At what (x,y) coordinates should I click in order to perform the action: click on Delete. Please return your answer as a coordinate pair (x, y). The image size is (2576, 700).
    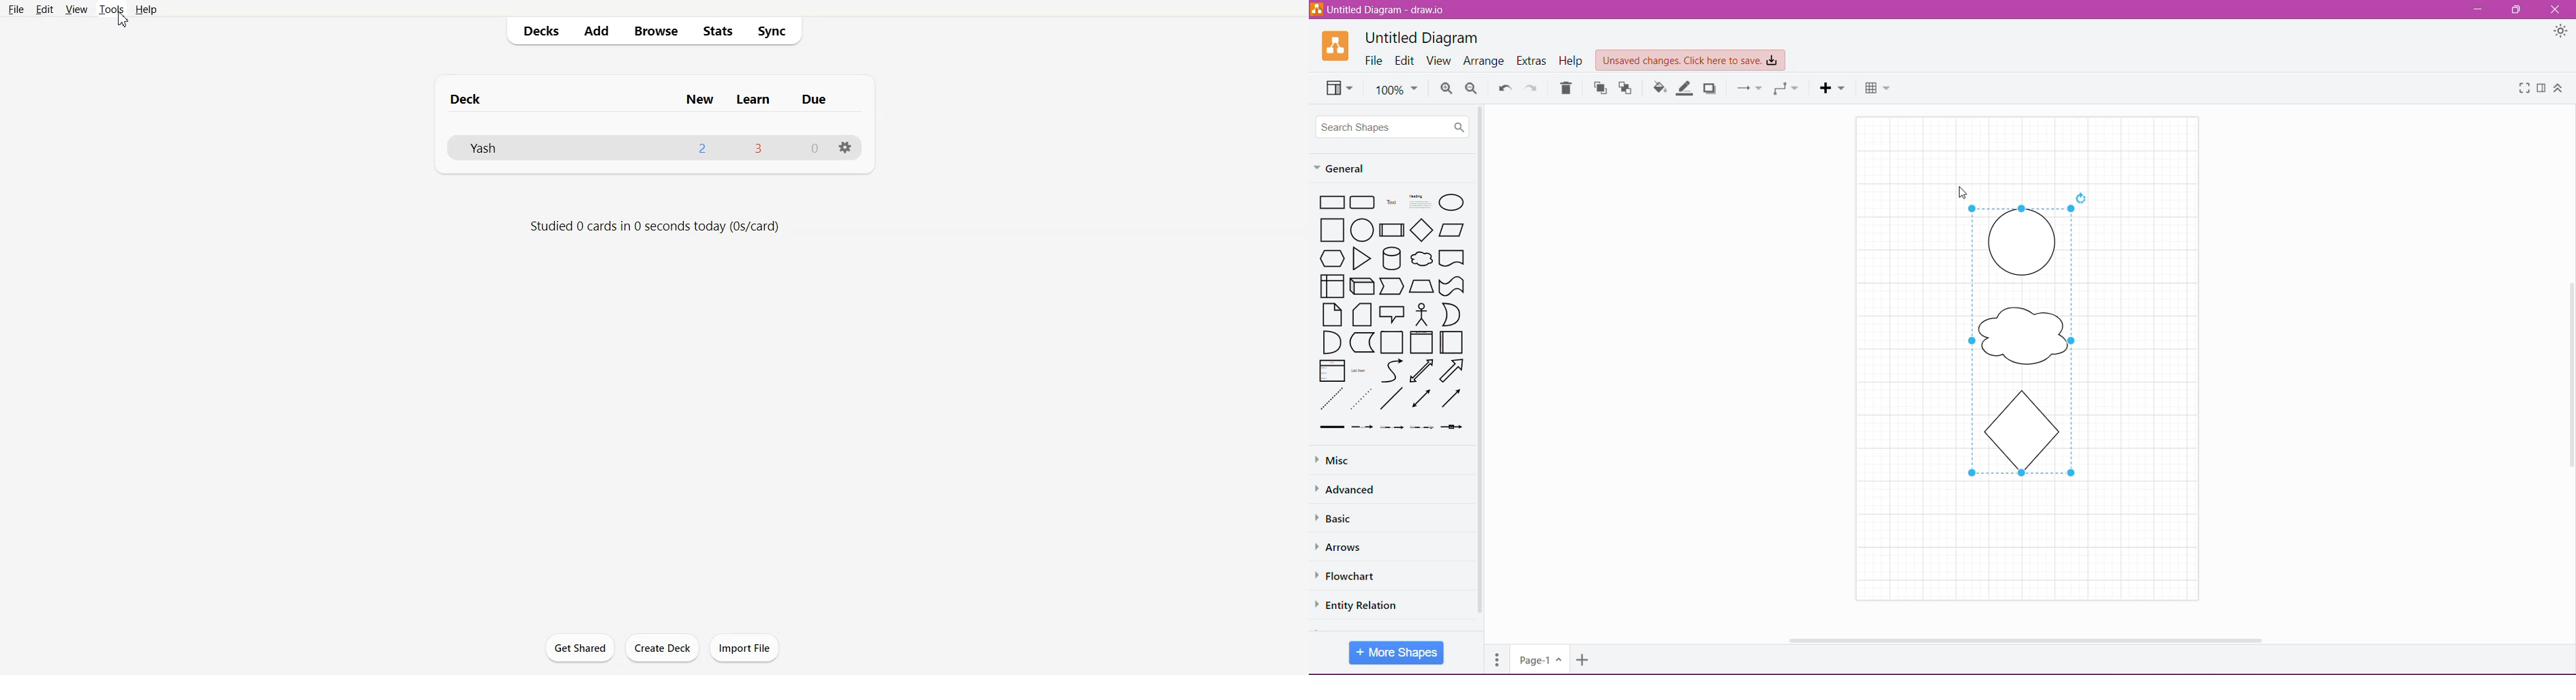
    Looking at the image, I should click on (1566, 88).